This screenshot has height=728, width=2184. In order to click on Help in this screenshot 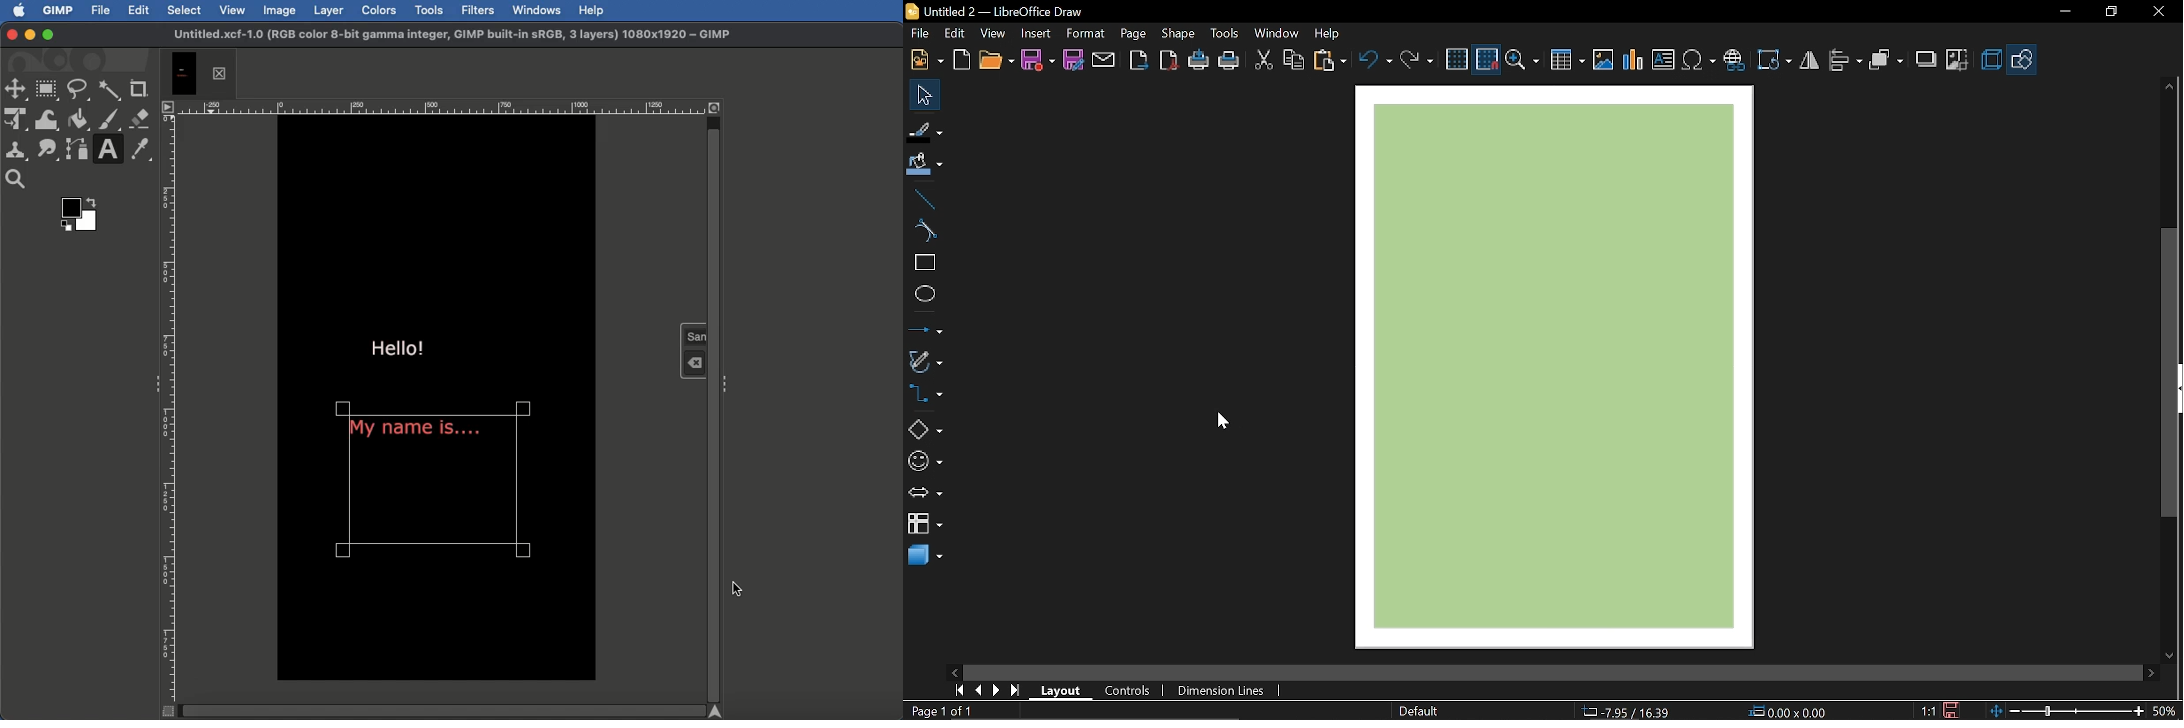, I will do `click(1329, 33)`.